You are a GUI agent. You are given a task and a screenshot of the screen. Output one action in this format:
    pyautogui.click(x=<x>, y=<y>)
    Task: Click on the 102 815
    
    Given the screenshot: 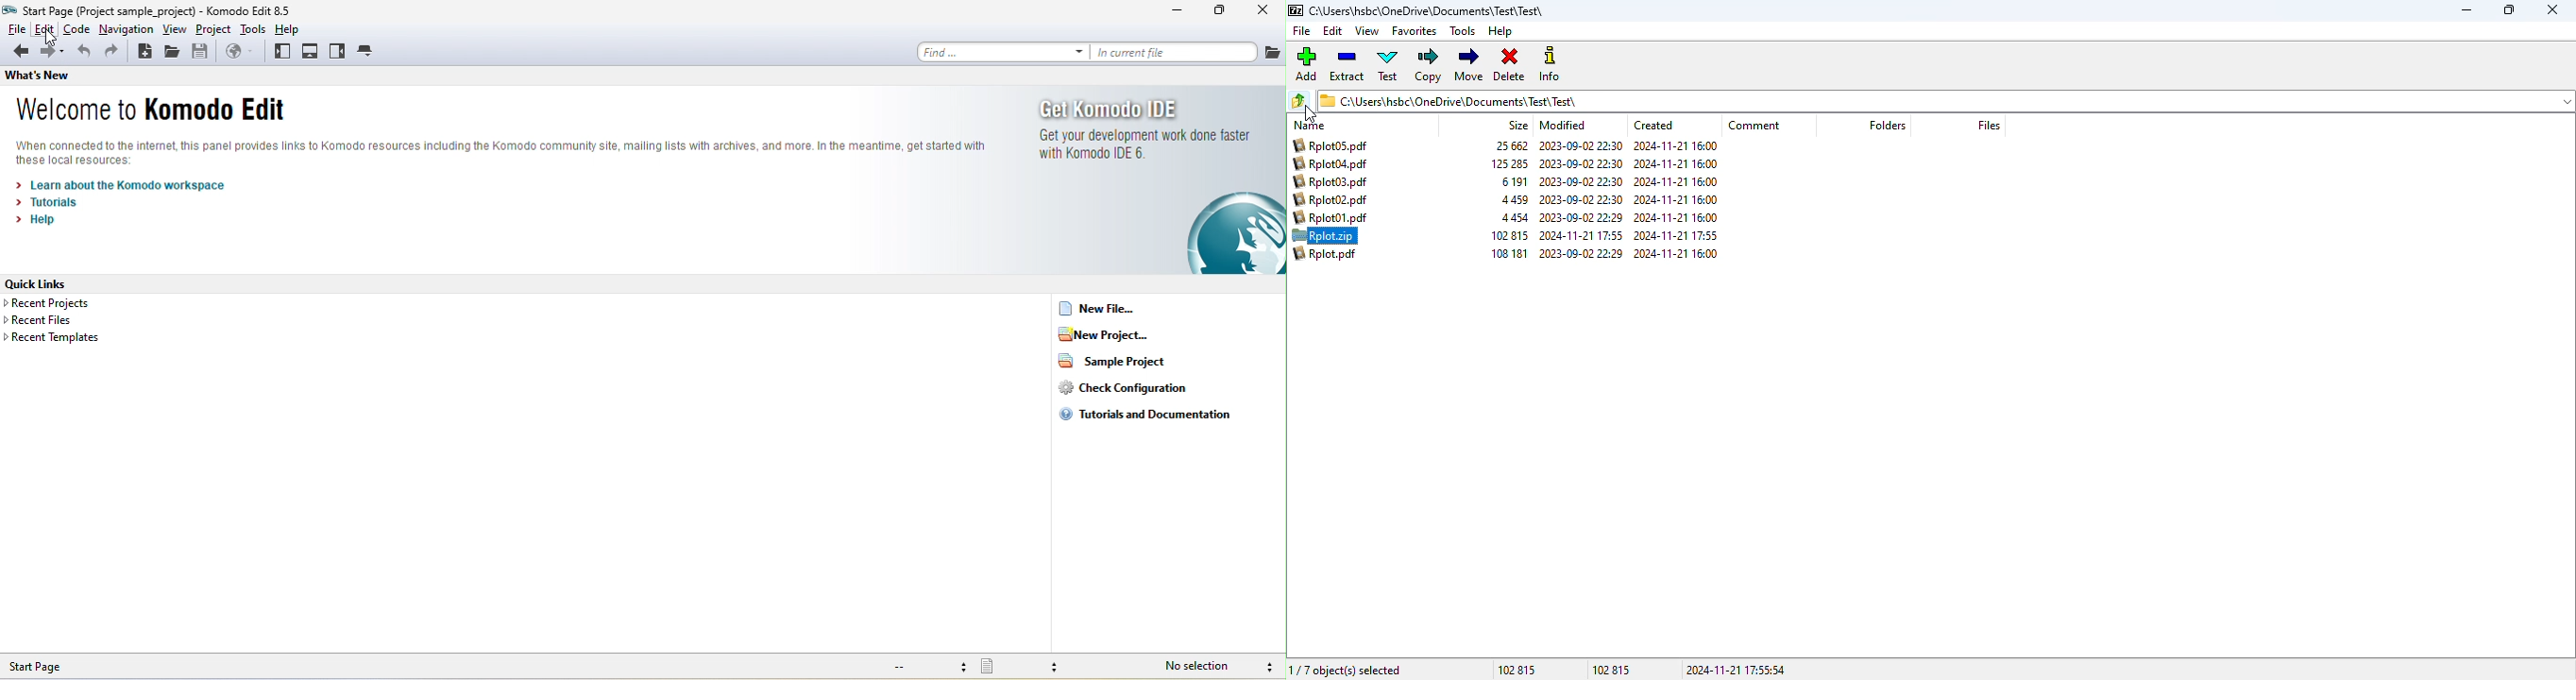 What is the action you would take?
    pyautogui.click(x=1611, y=670)
    